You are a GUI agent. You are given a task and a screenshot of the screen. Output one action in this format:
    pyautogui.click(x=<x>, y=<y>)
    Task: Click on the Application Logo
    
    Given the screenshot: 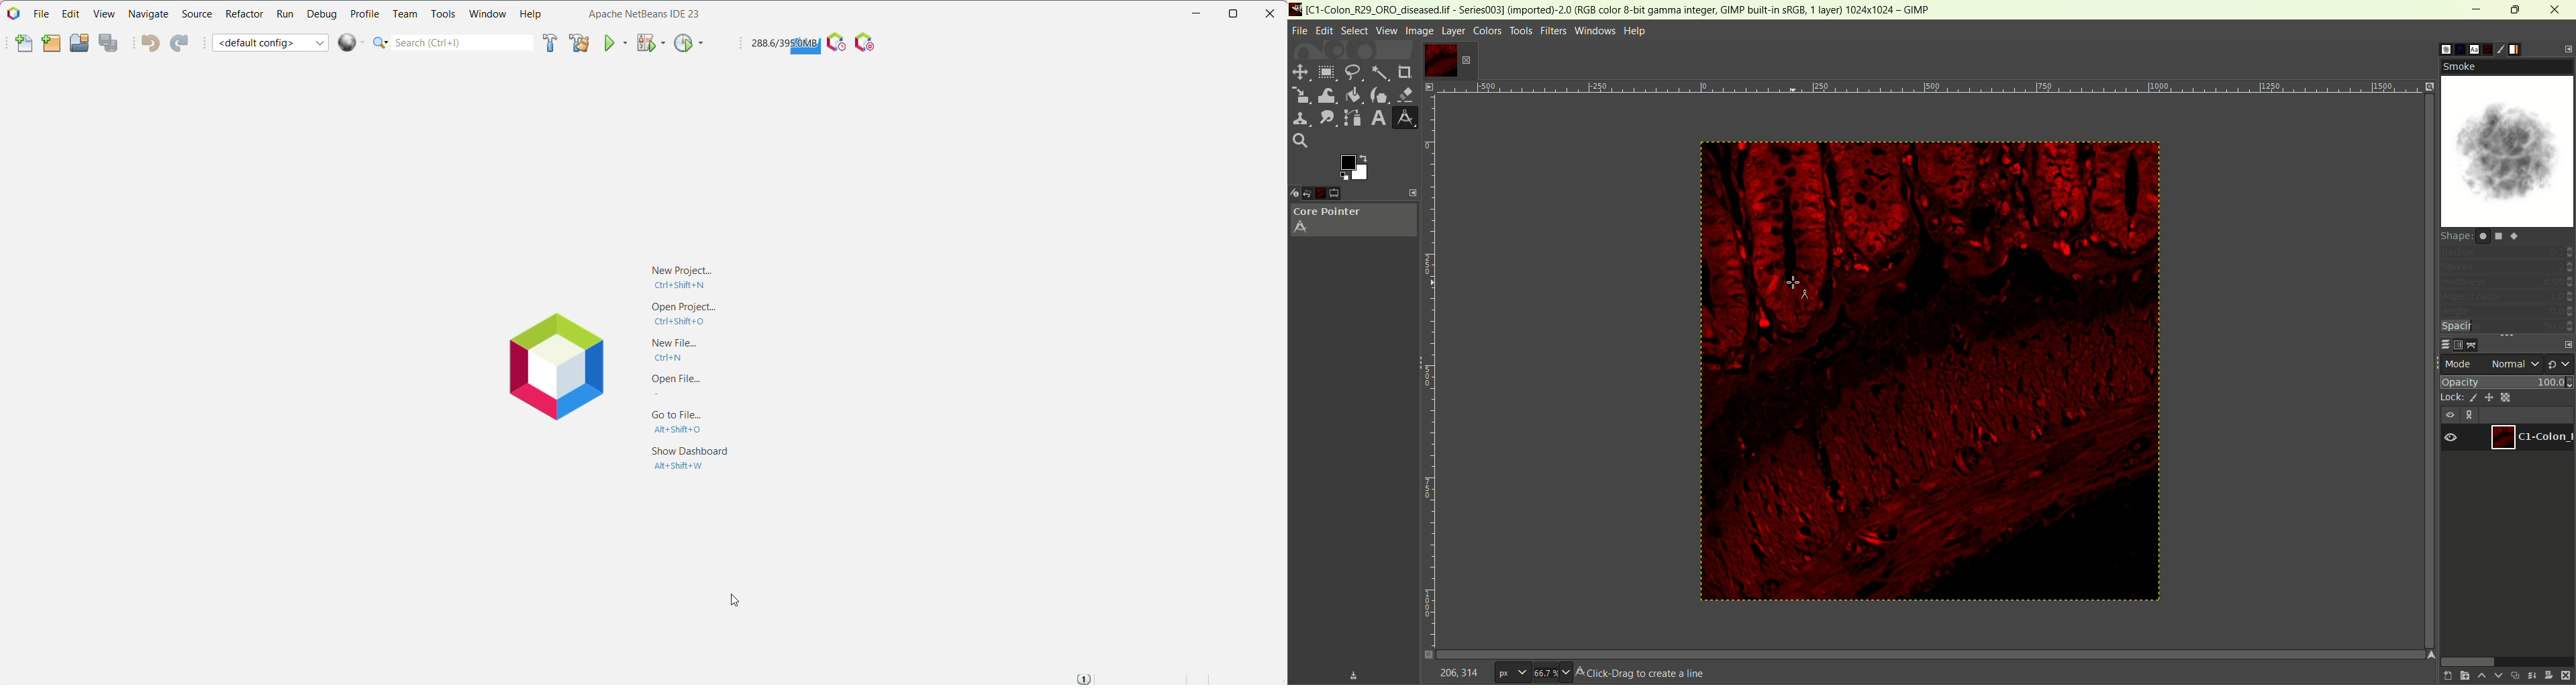 What is the action you would take?
    pyautogui.click(x=12, y=14)
    